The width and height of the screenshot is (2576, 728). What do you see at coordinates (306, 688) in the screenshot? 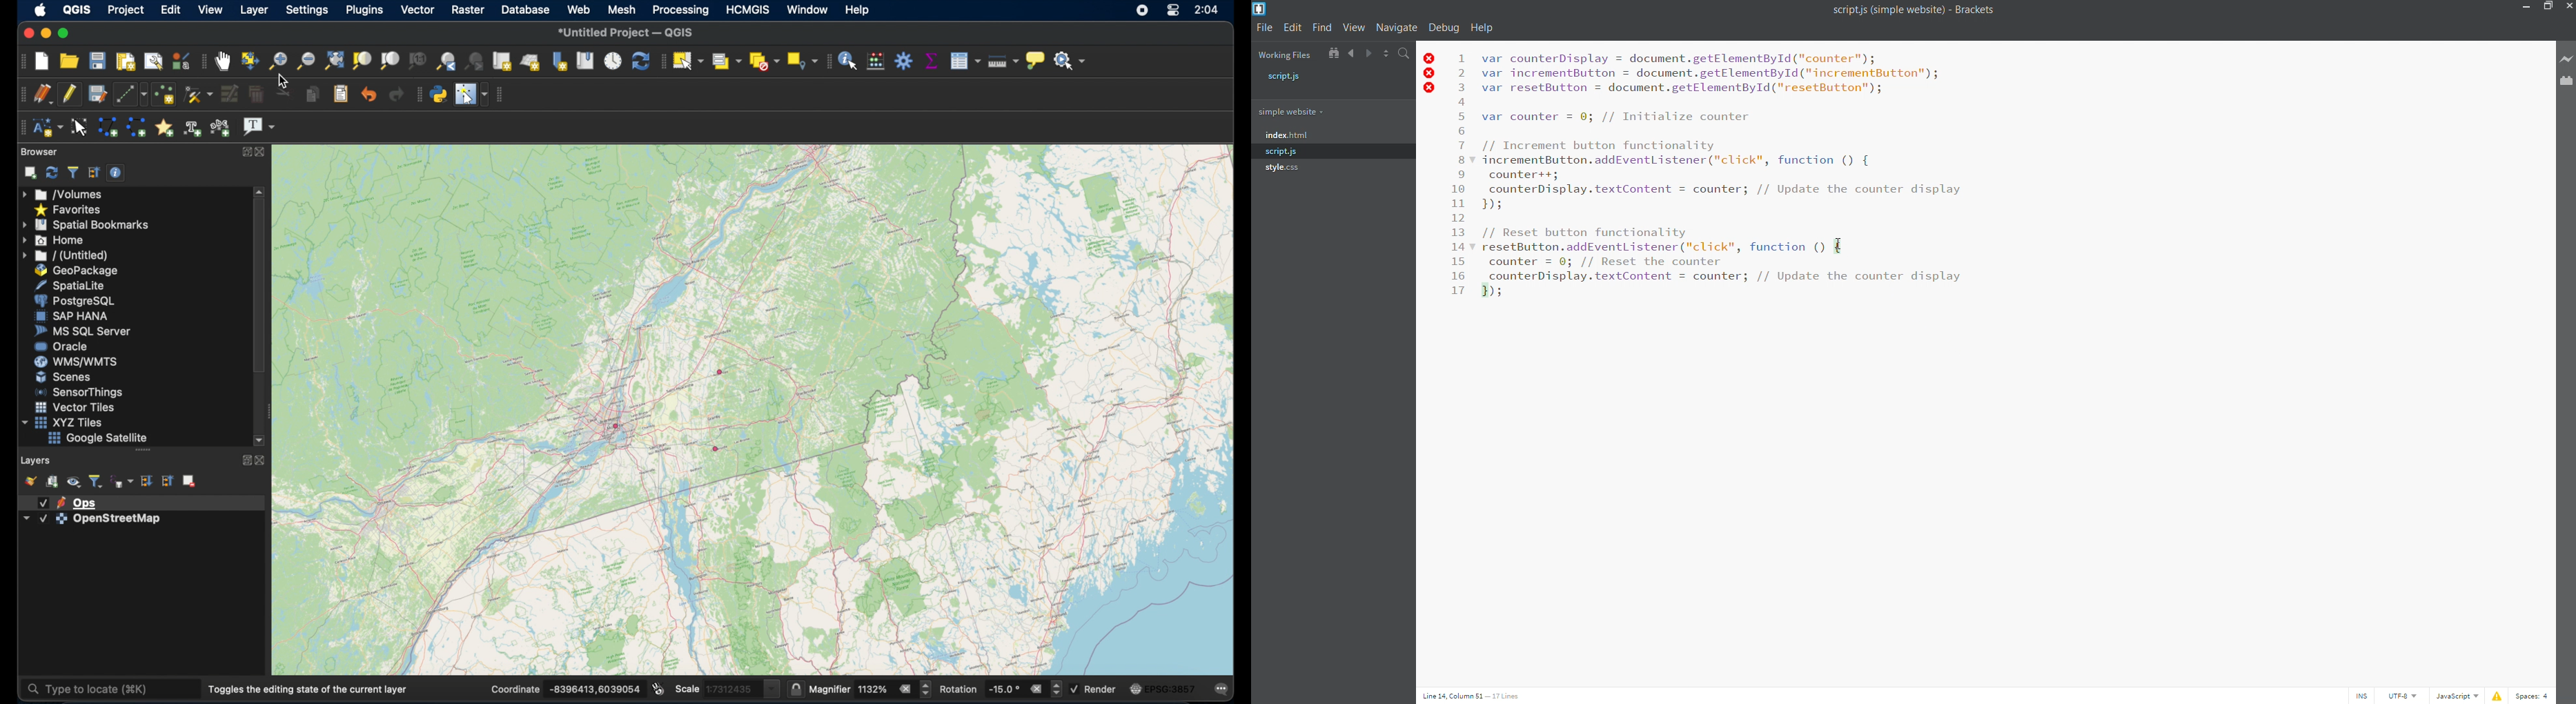
I see `toggles the editing state of current layer` at bounding box center [306, 688].